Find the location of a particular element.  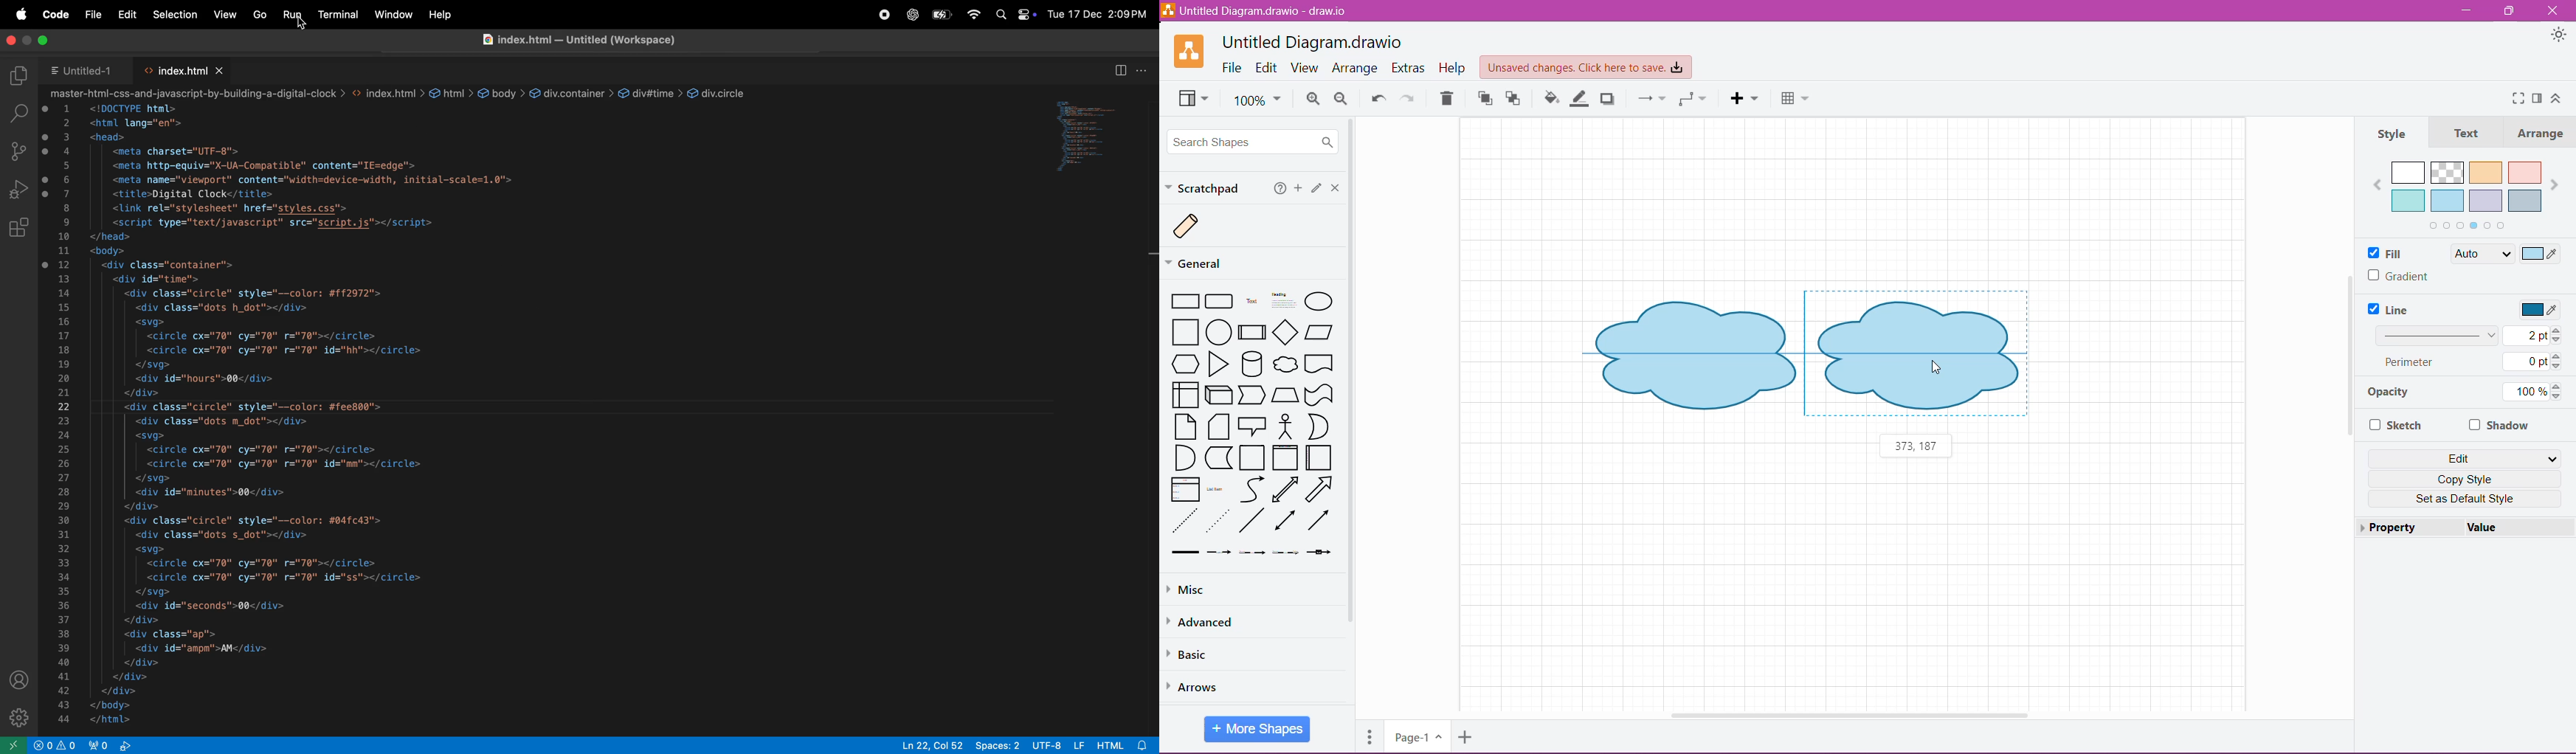

value is located at coordinates (2516, 527).